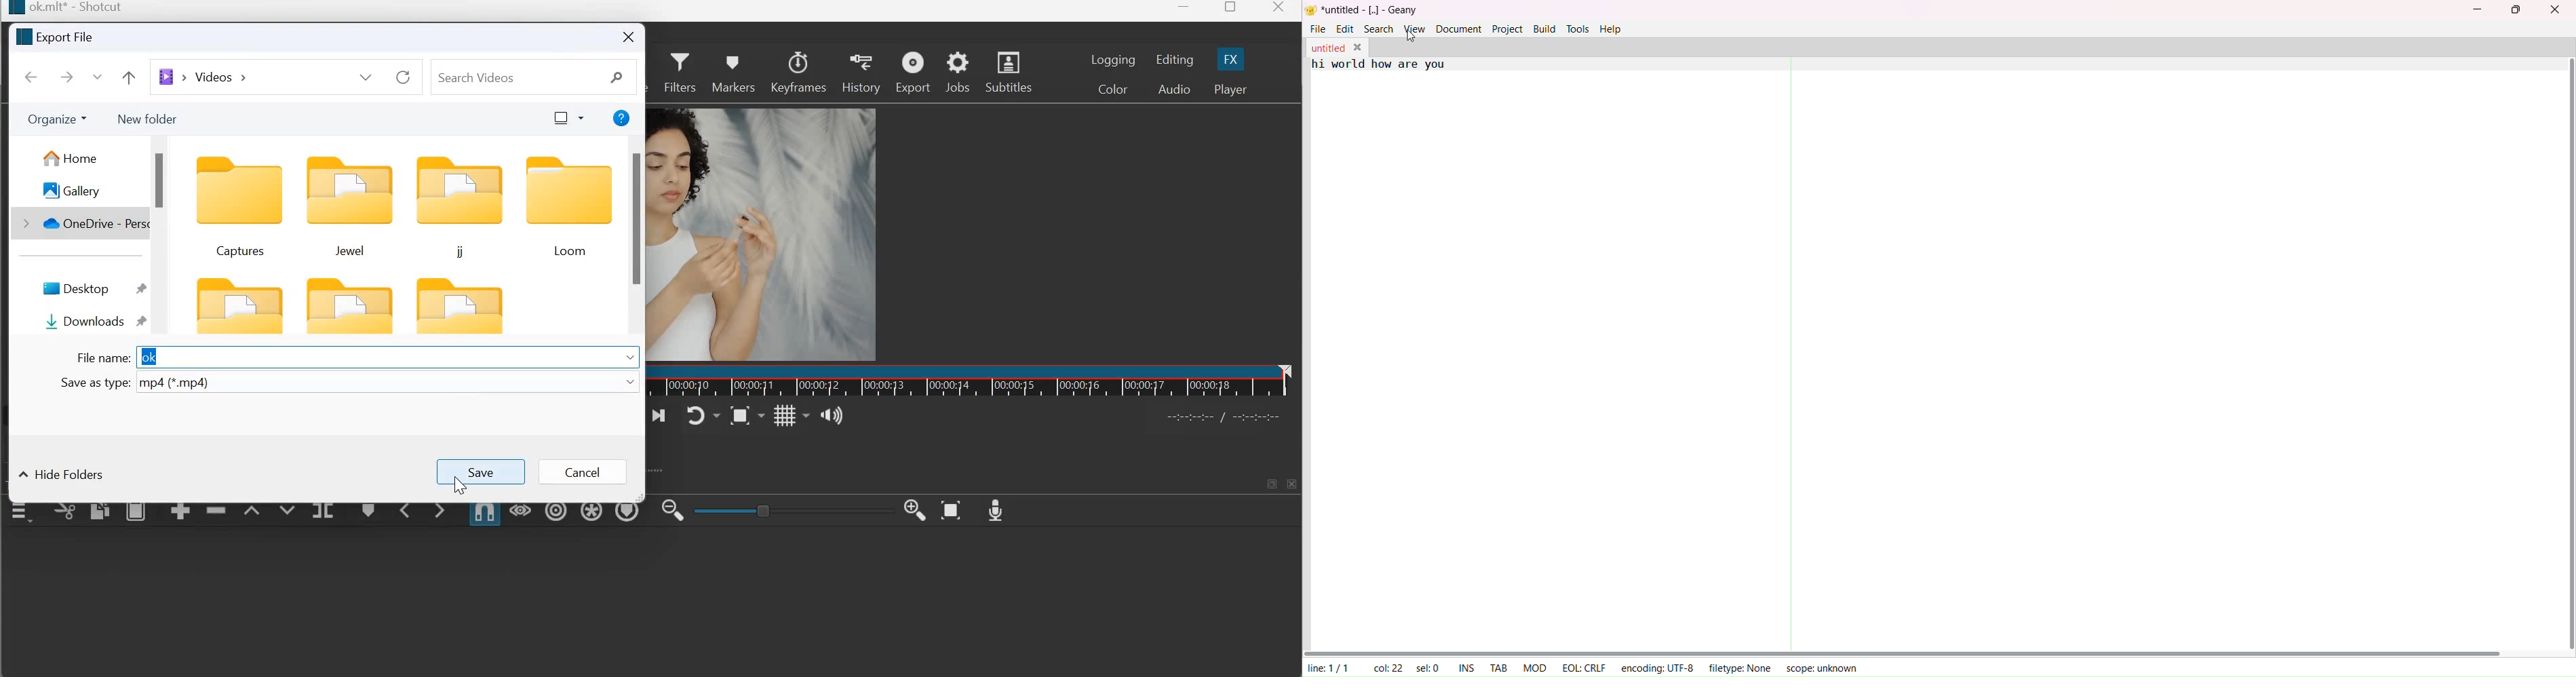  I want to click on History, so click(860, 72).